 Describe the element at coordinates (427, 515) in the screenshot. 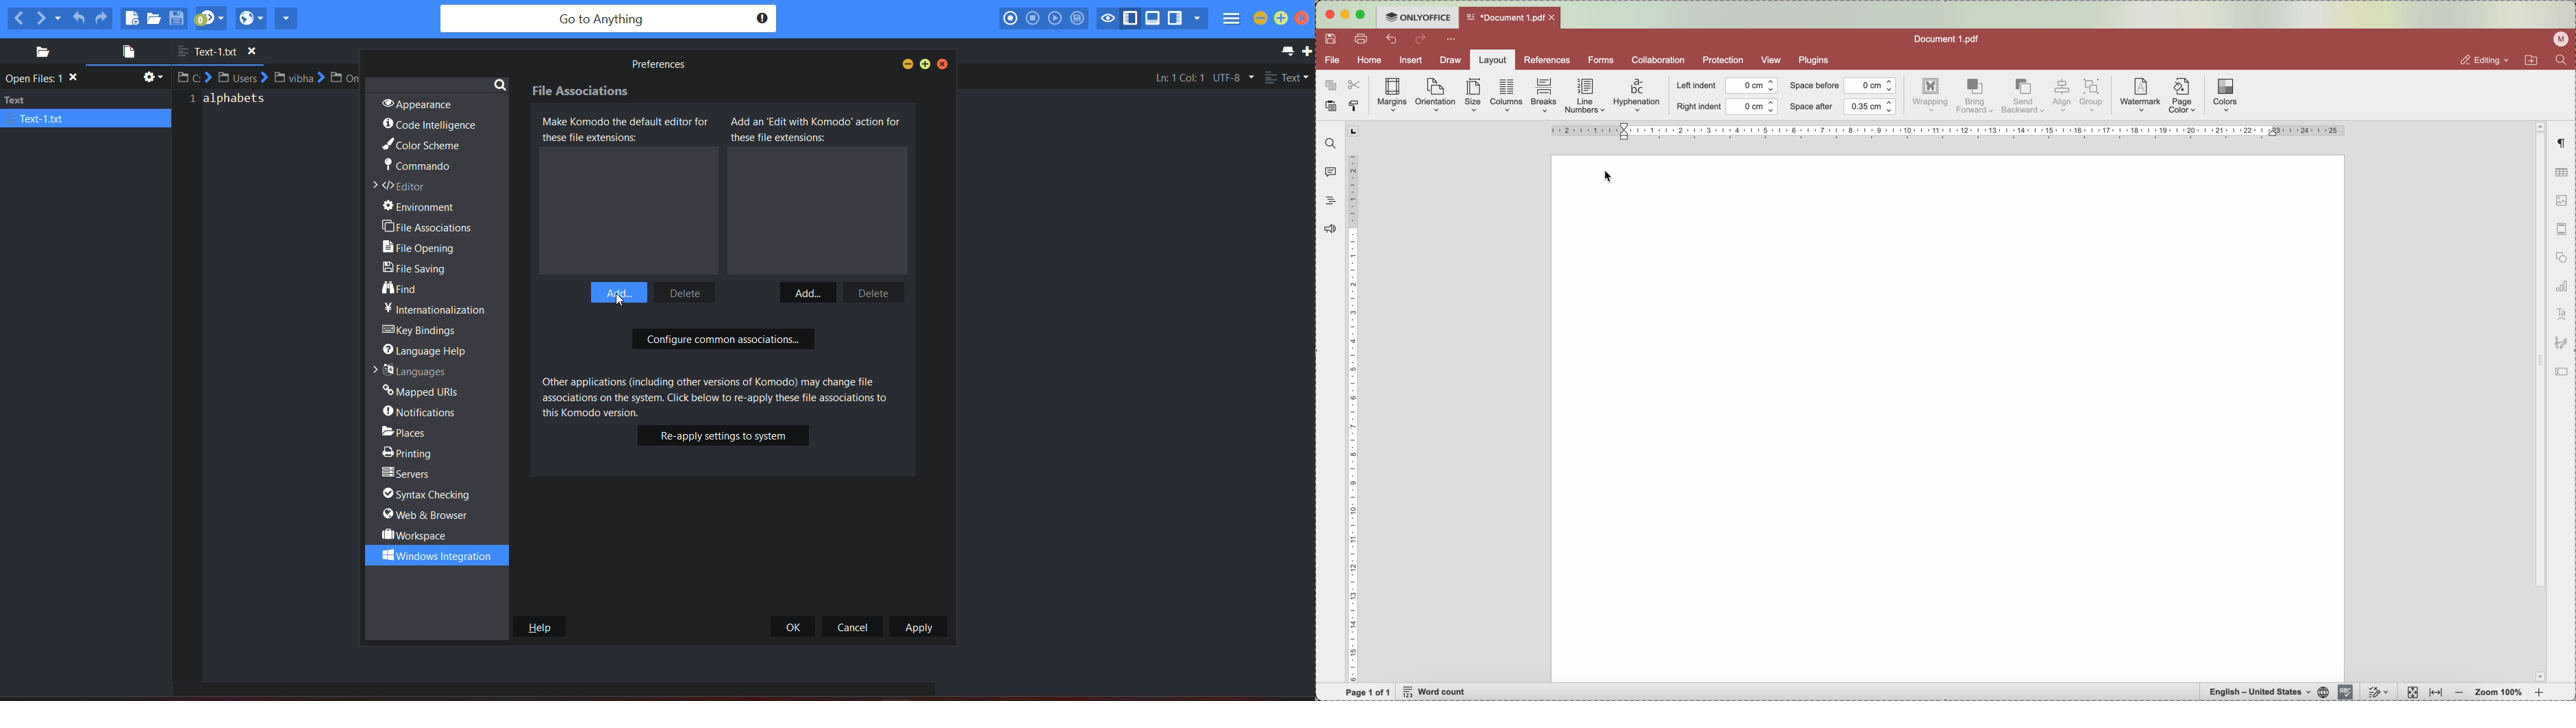

I see `web & browser` at that location.